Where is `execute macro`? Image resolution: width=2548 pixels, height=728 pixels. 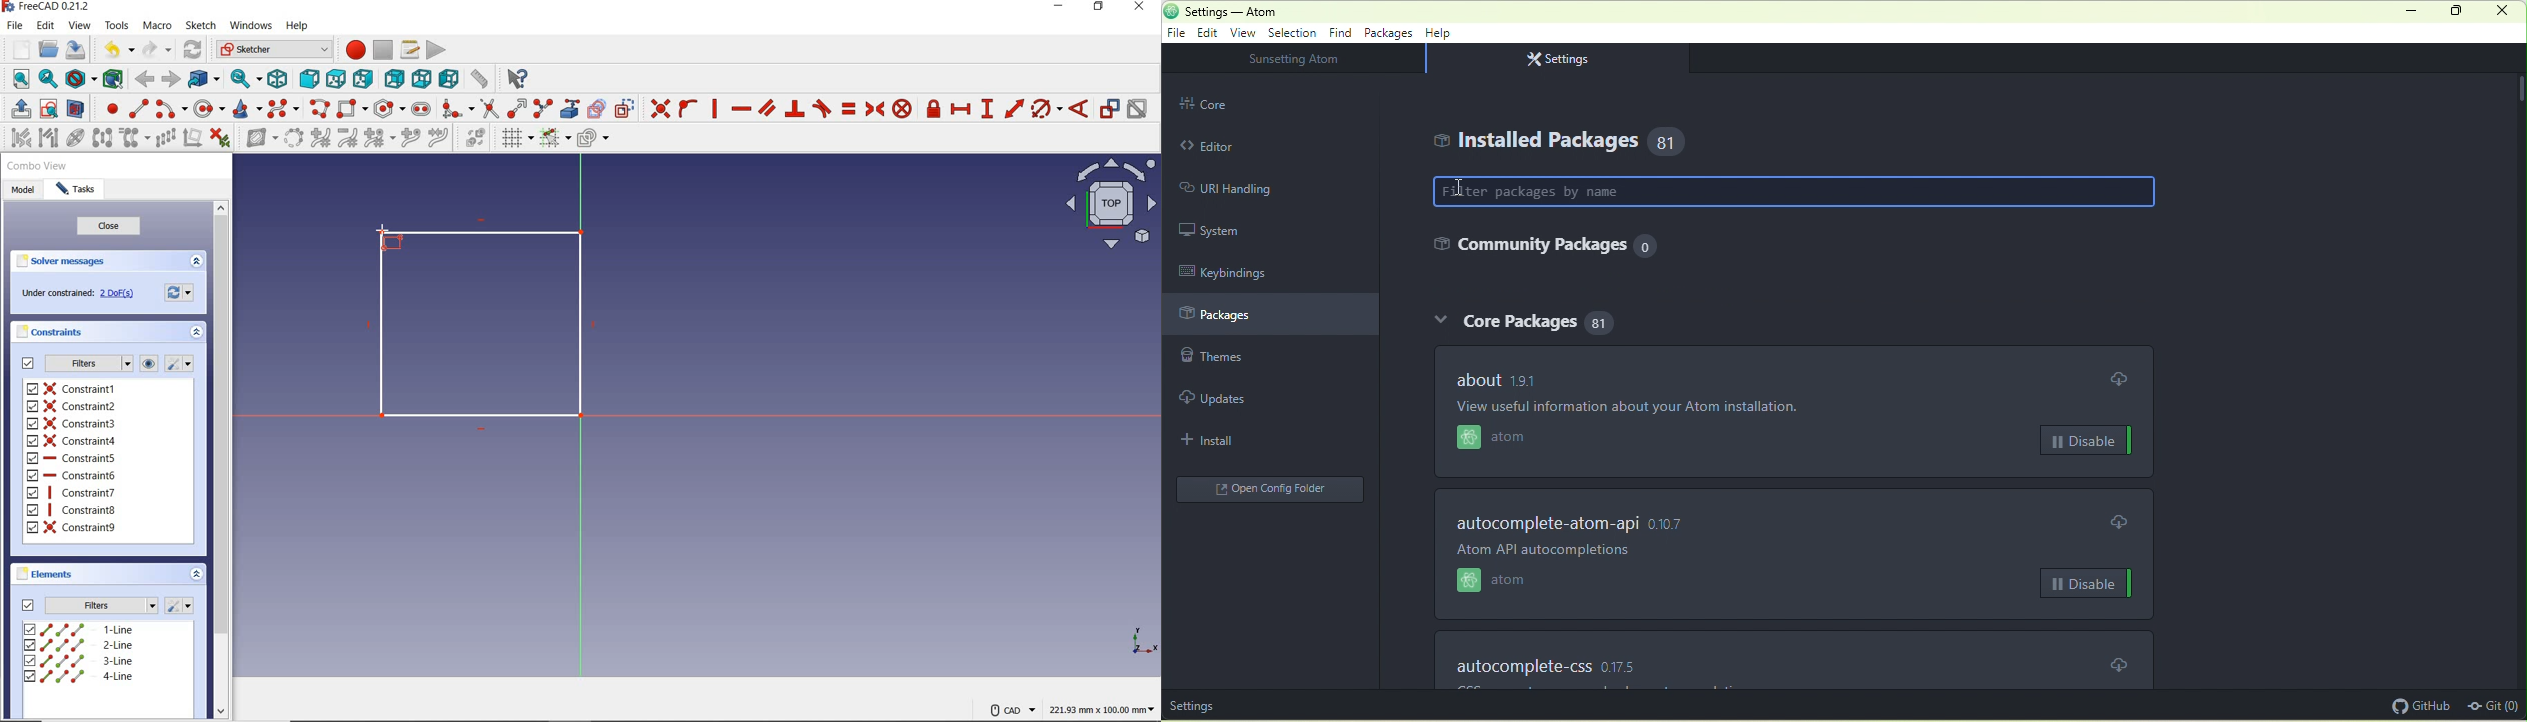 execute macro is located at coordinates (436, 50).